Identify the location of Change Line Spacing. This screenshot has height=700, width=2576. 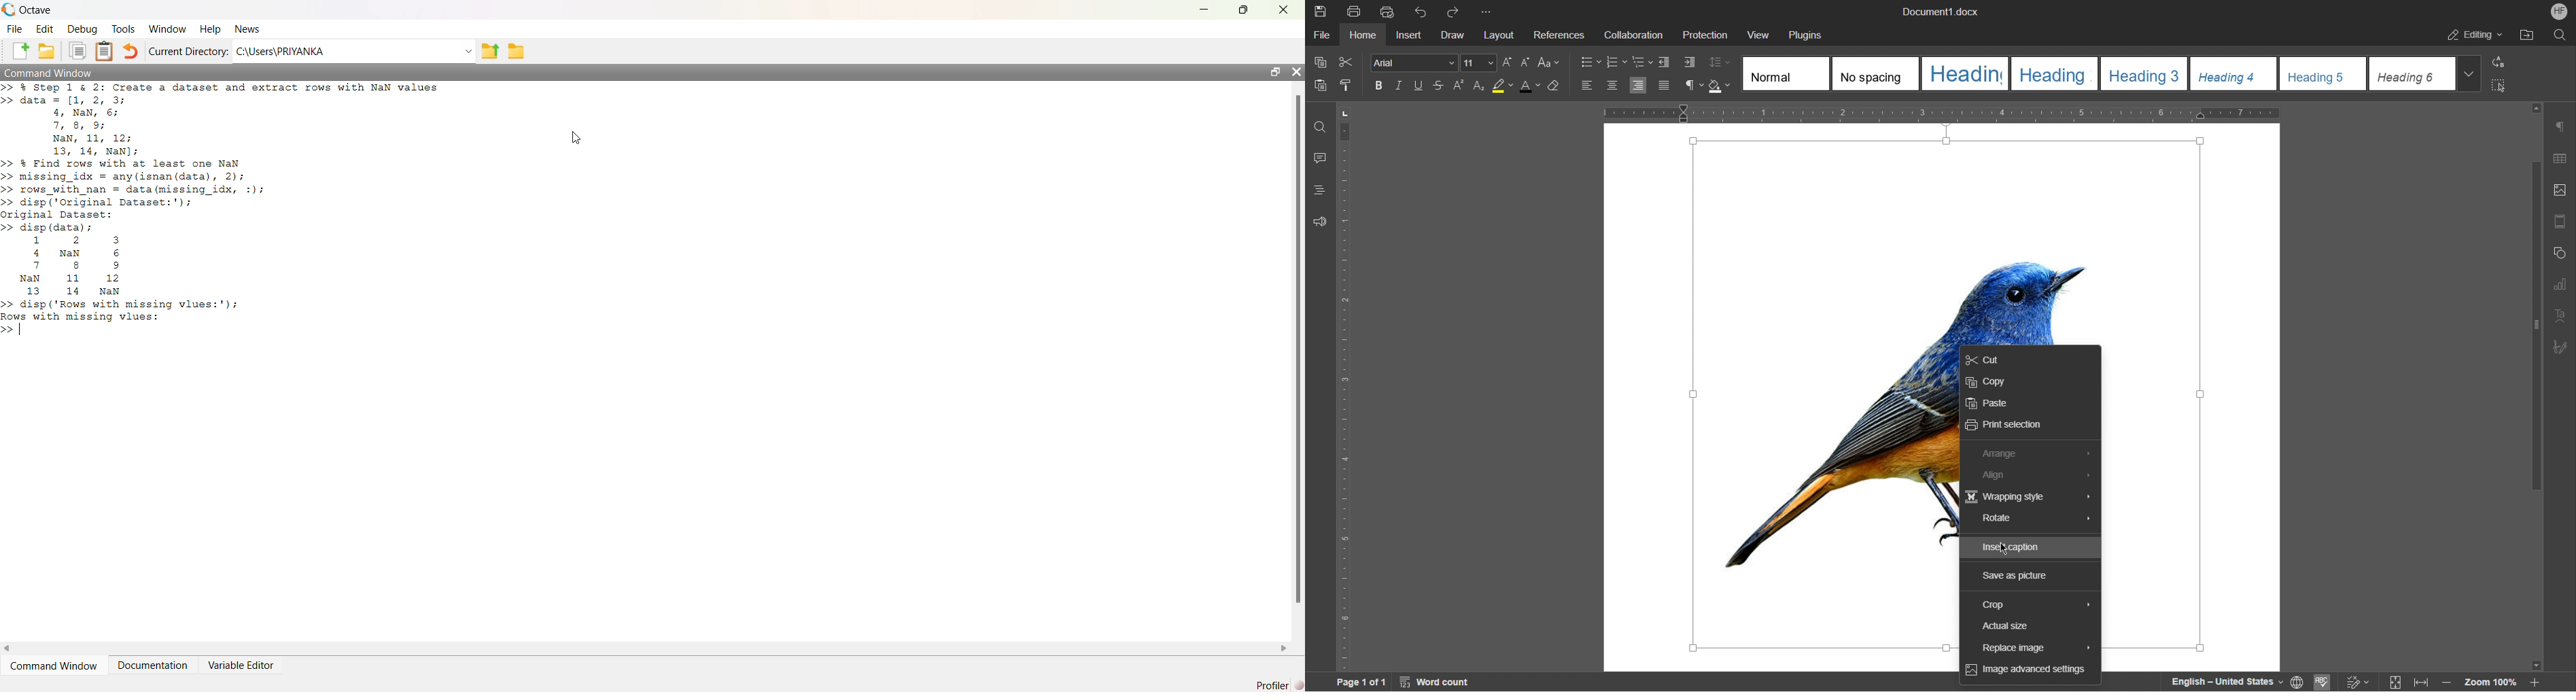
(1720, 62).